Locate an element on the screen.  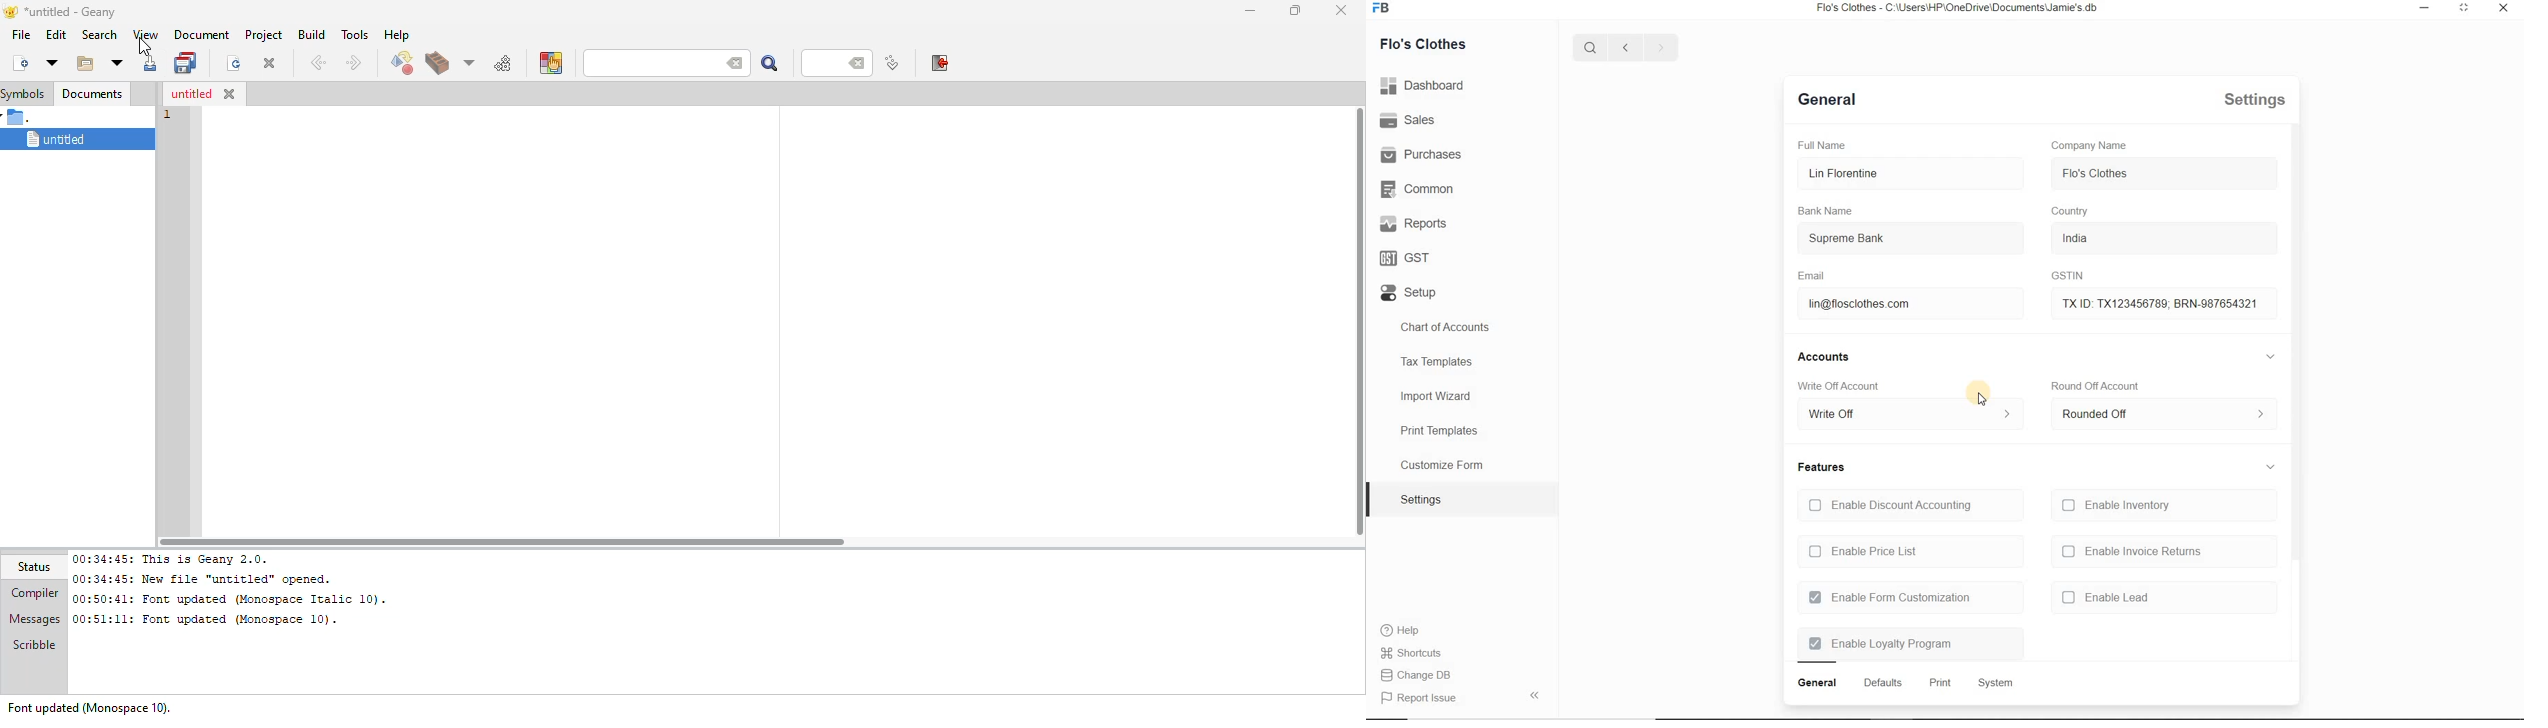
Minimize is located at coordinates (2425, 8).